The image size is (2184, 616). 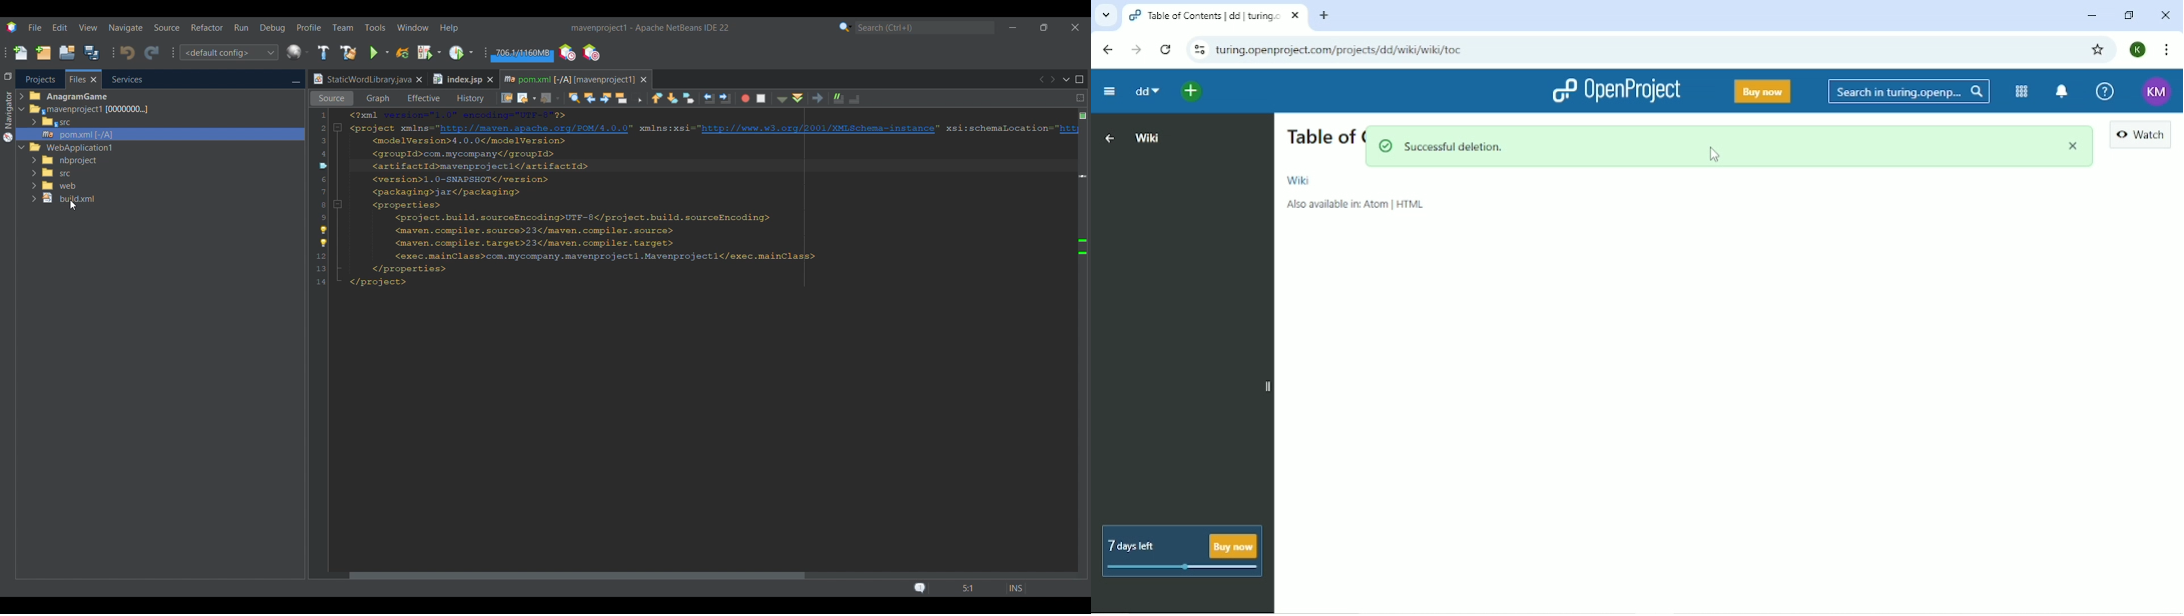 I want to click on buy now, so click(x=1232, y=544).